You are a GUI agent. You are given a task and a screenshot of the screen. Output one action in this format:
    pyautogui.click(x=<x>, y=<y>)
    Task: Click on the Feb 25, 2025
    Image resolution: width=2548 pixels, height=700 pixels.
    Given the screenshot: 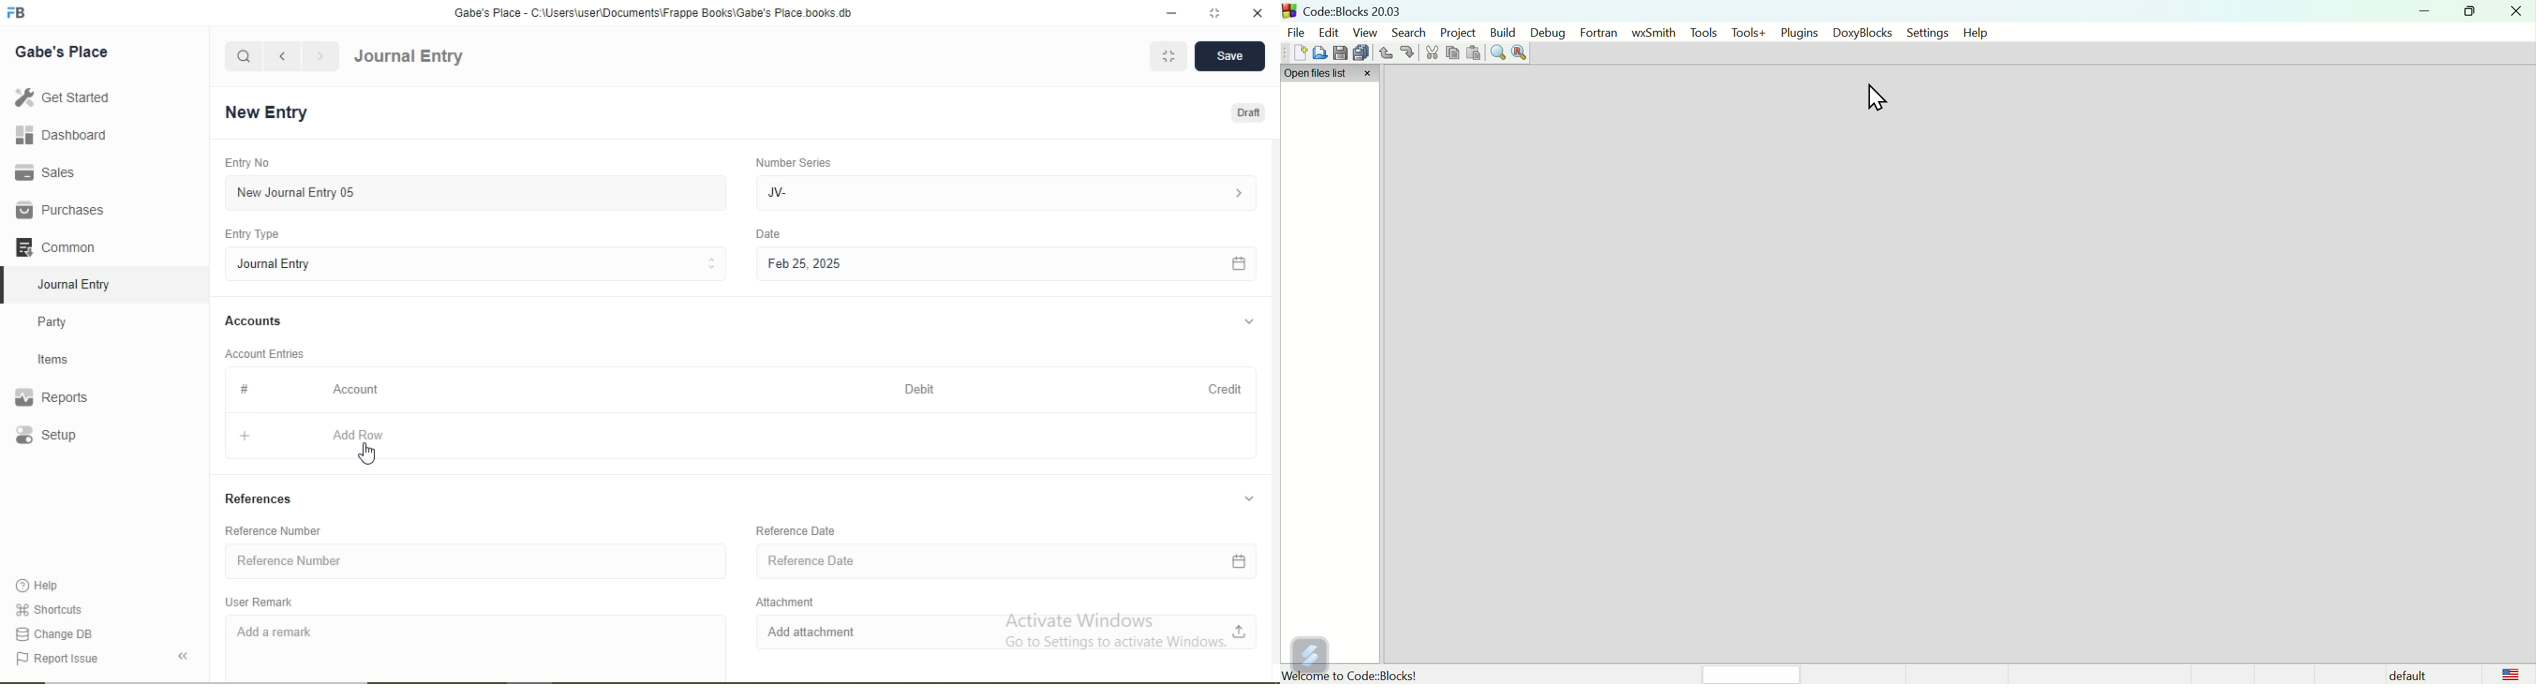 What is the action you would take?
    pyautogui.click(x=1005, y=265)
    